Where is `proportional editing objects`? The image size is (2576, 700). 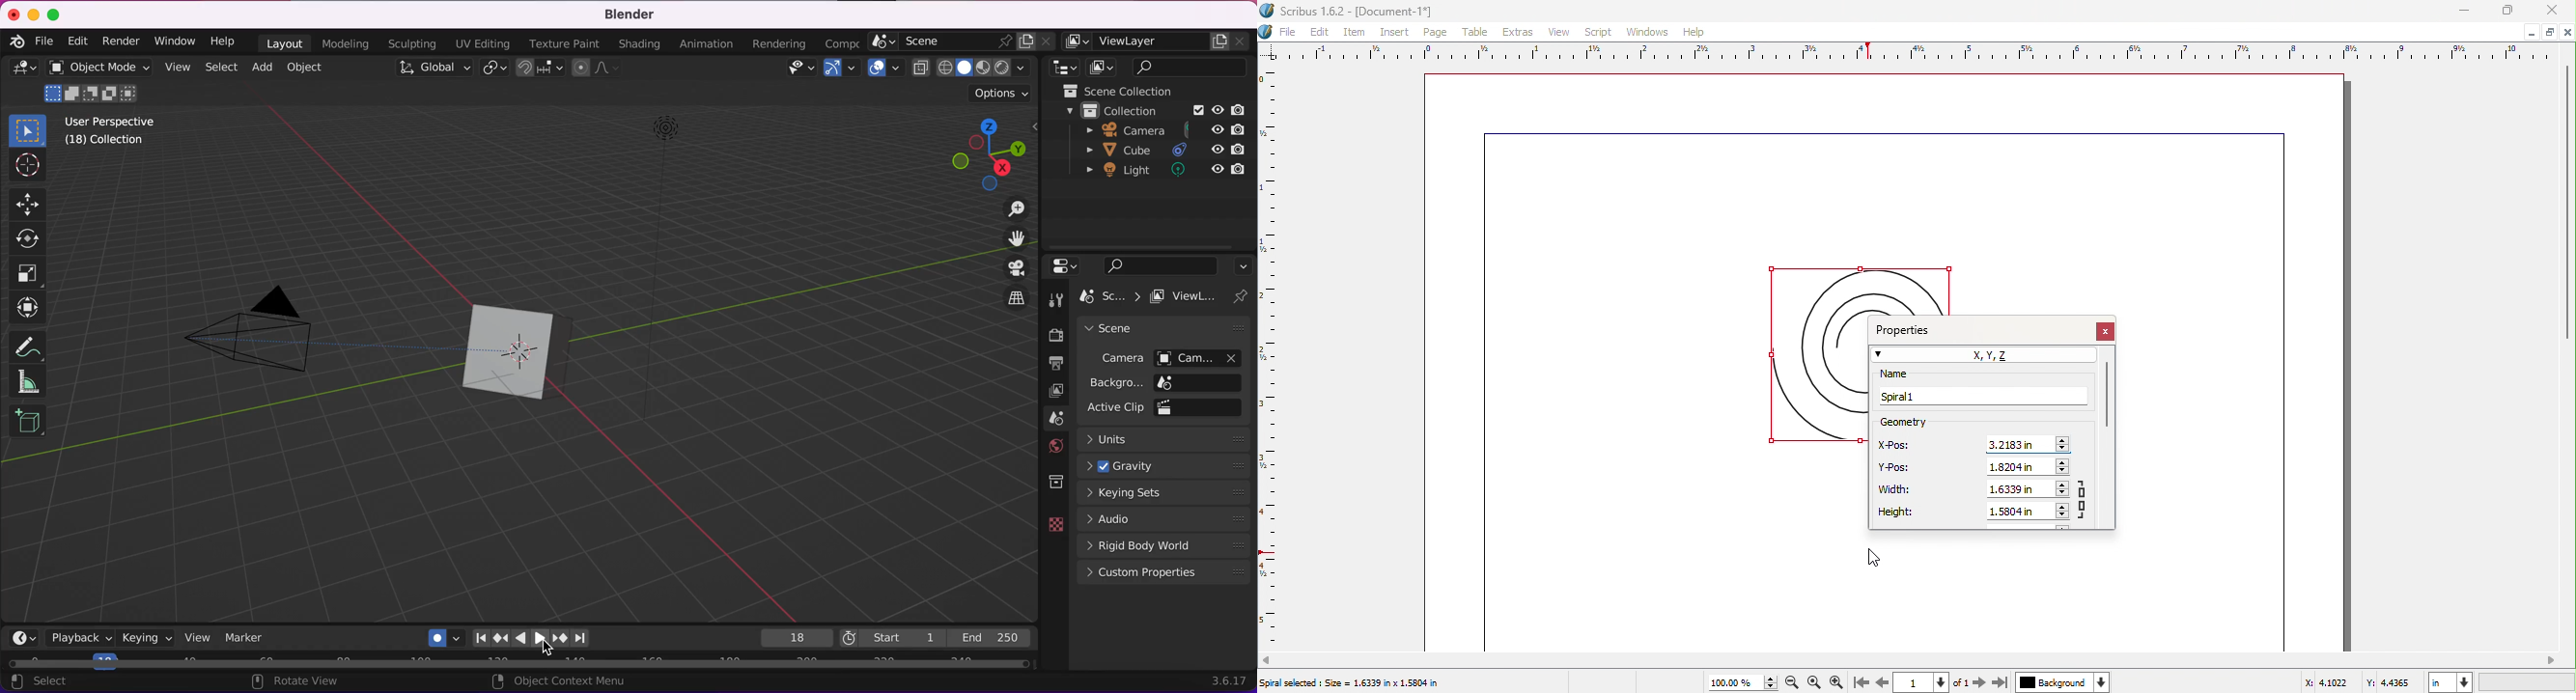 proportional editing objects is located at coordinates (596, 70).